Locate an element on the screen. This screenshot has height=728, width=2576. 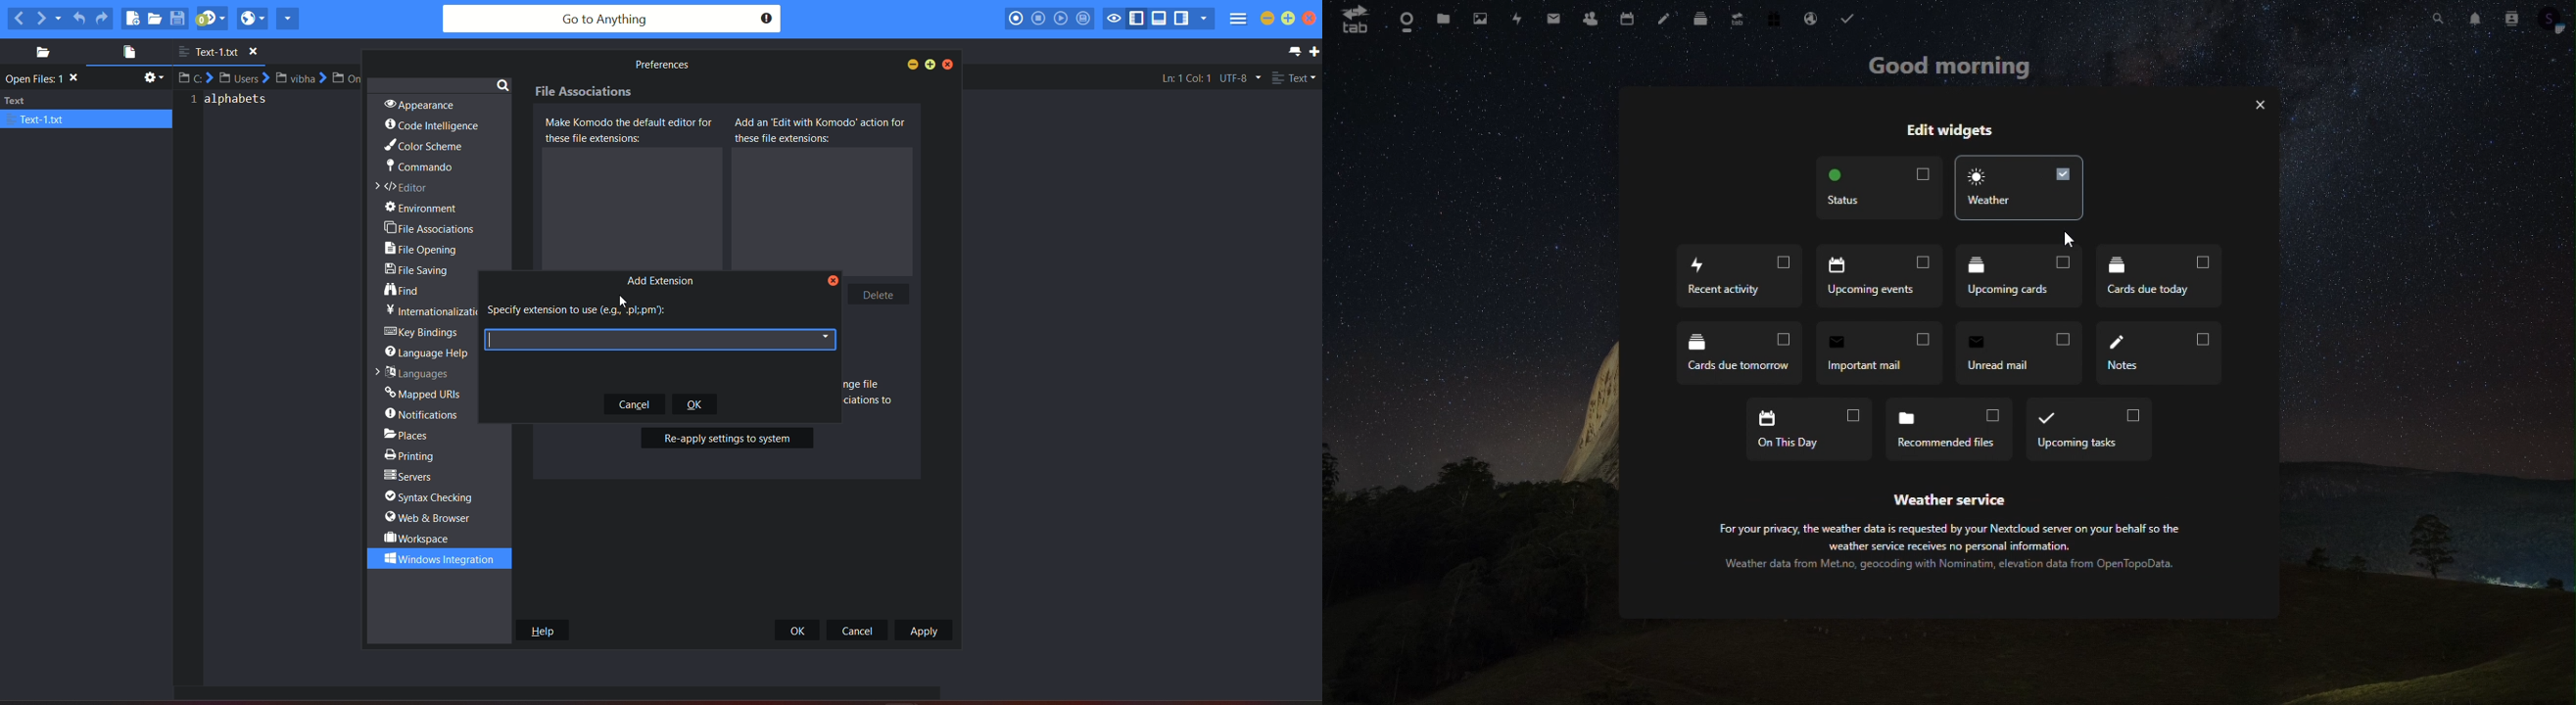
tasks is located at coordinates (1846, 20).